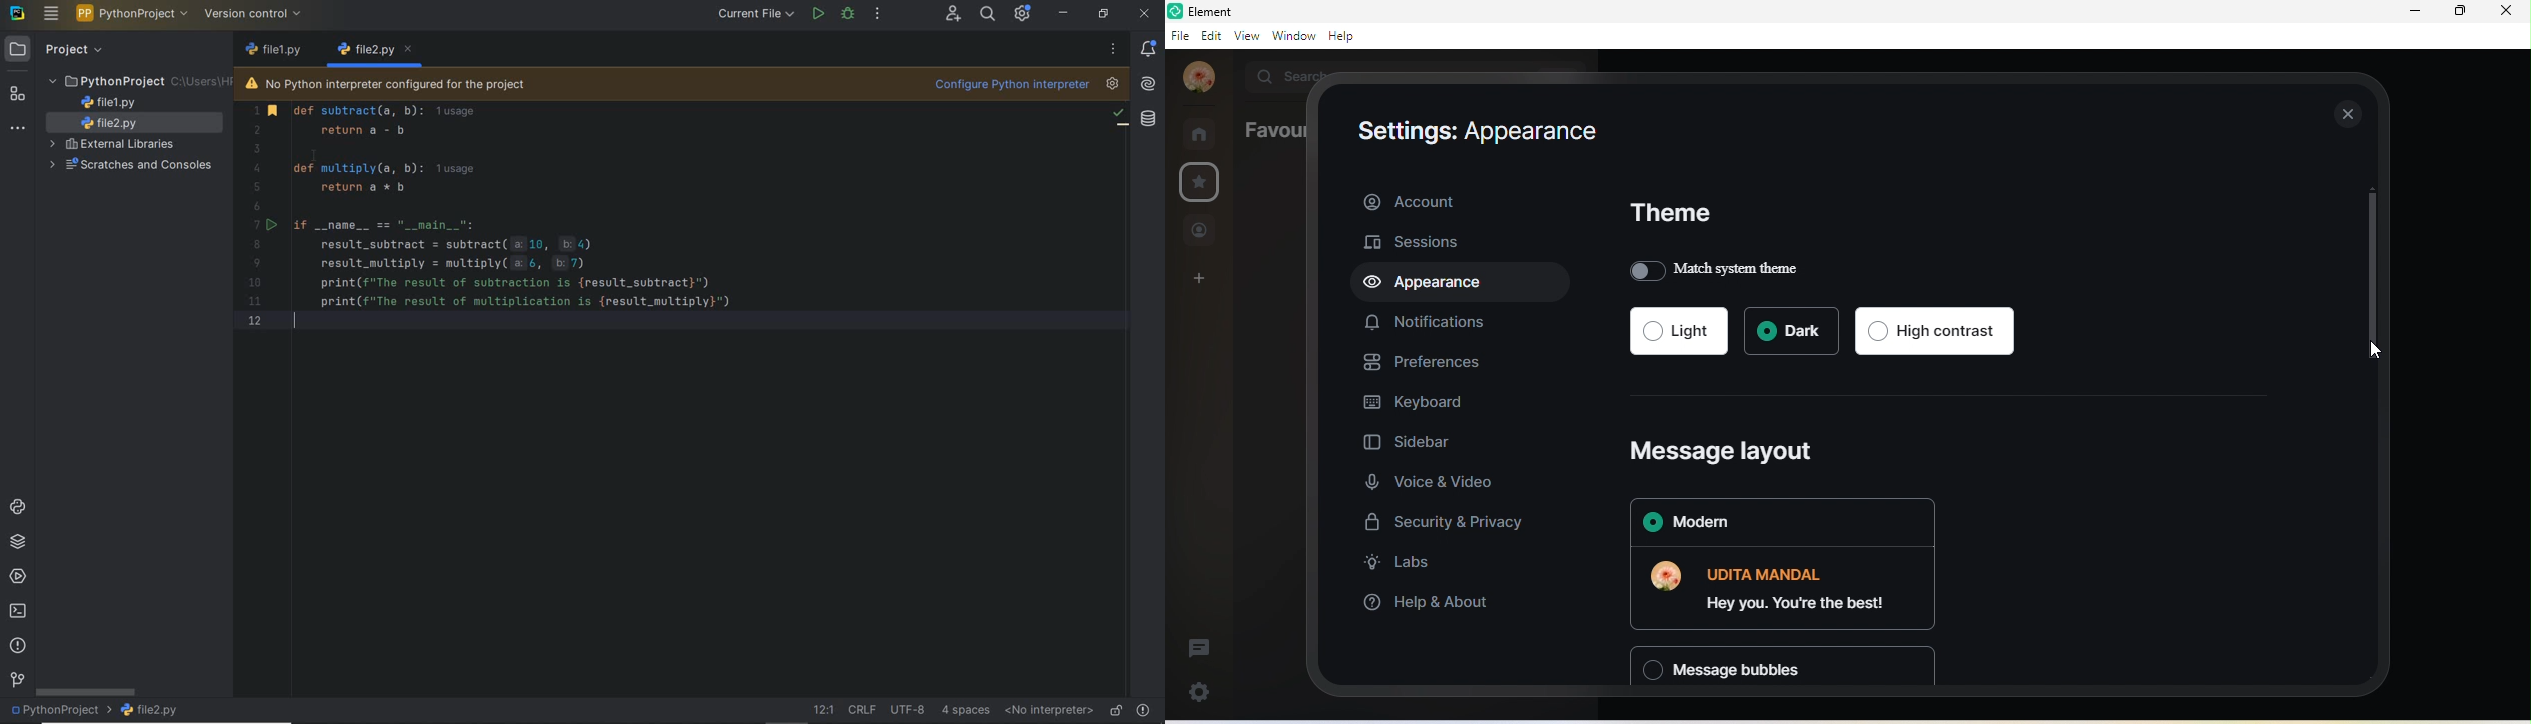  I want to click on high contrast, so click(1936, 330).